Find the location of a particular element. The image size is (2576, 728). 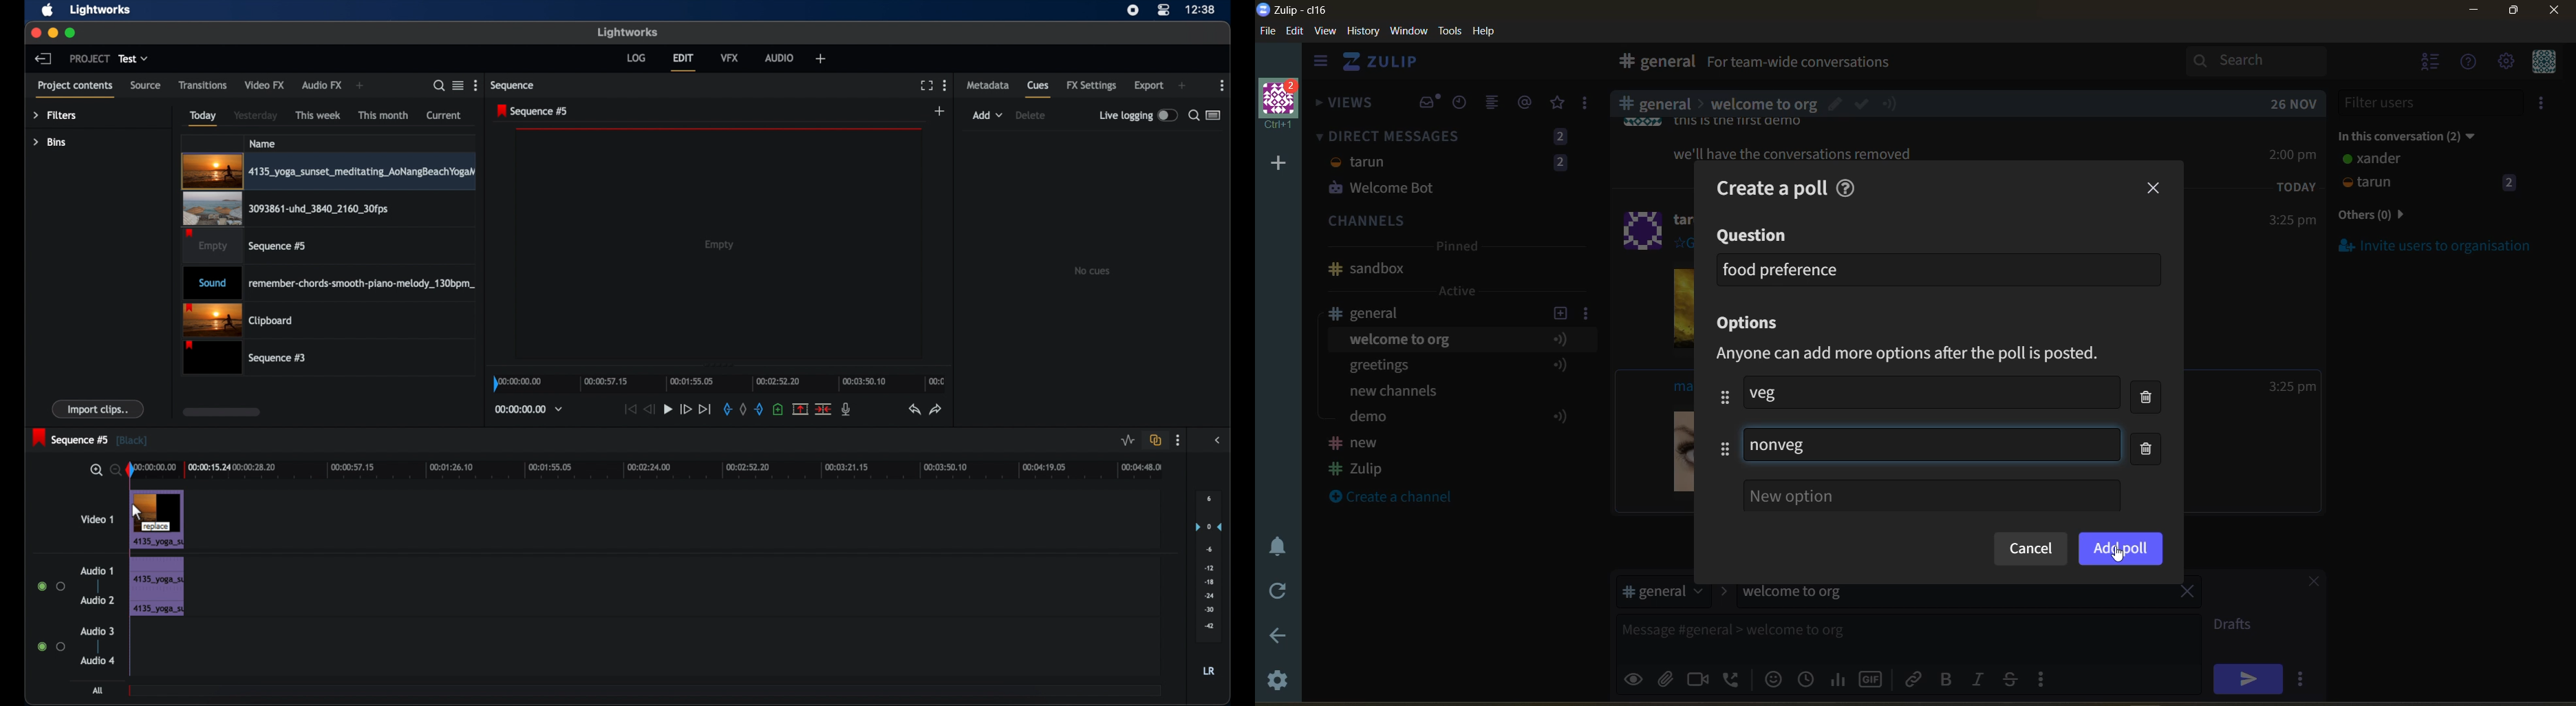

audio 1 is located at coordinates (95, 571).